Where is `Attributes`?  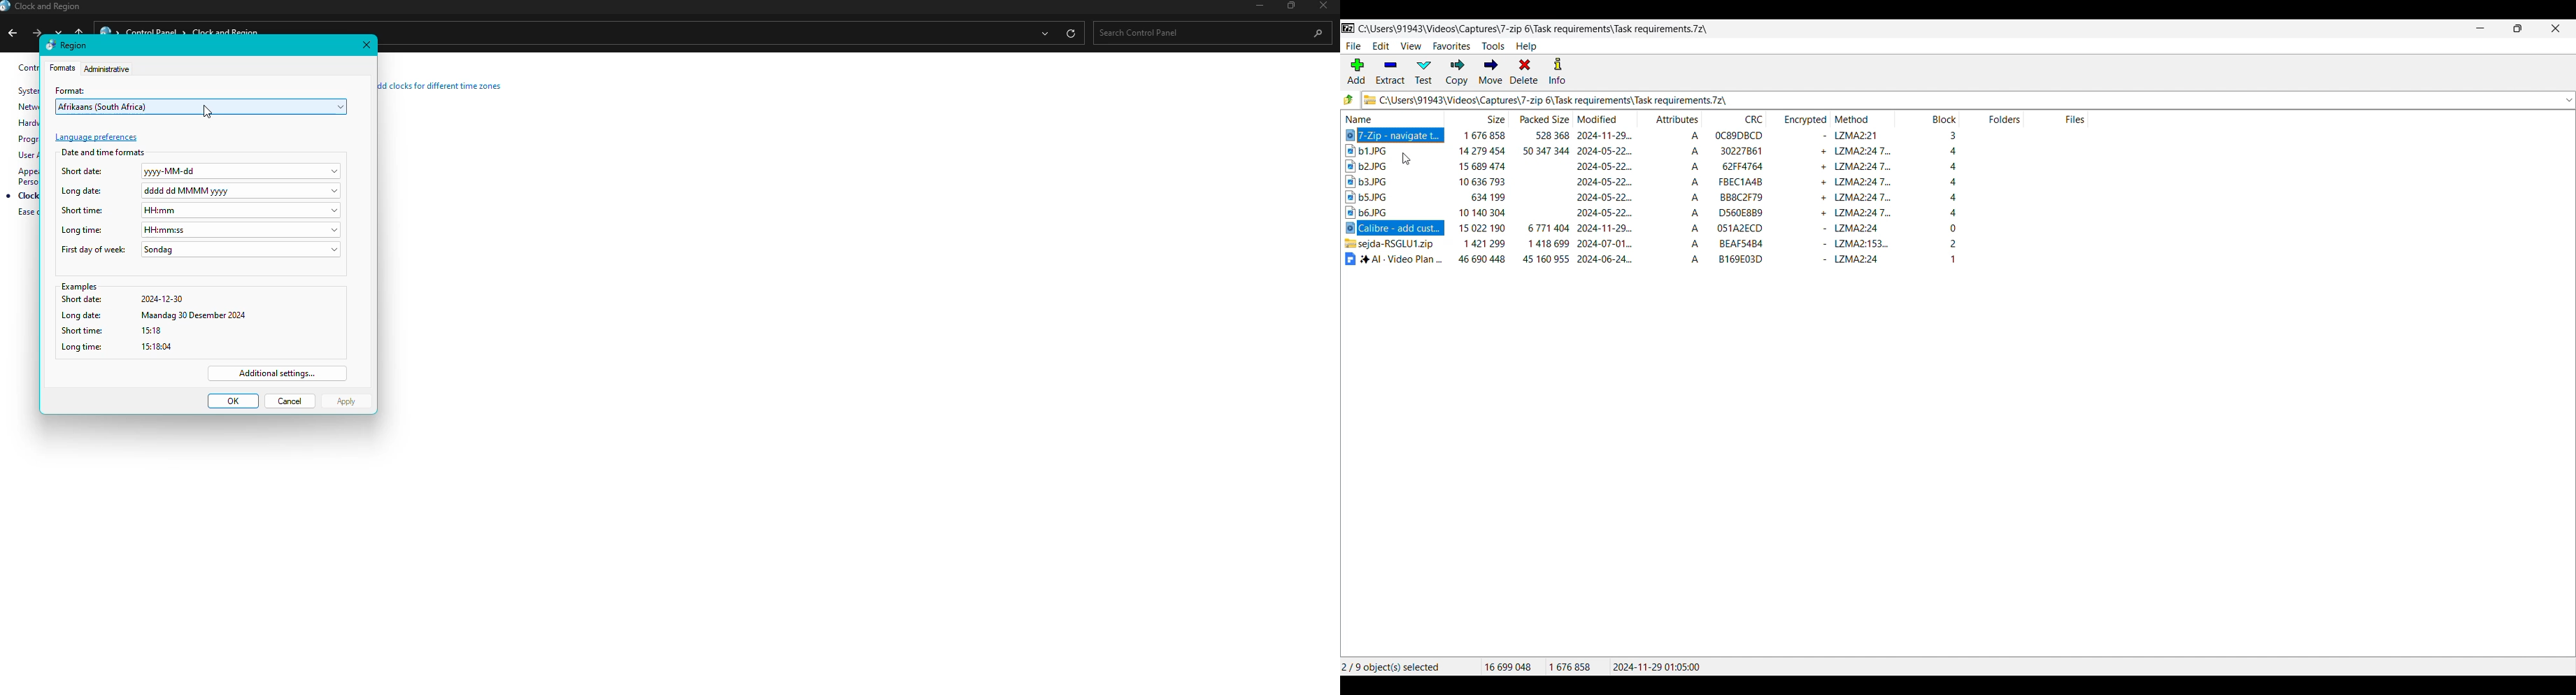 Attributes is located at coordinates (1670, 199).